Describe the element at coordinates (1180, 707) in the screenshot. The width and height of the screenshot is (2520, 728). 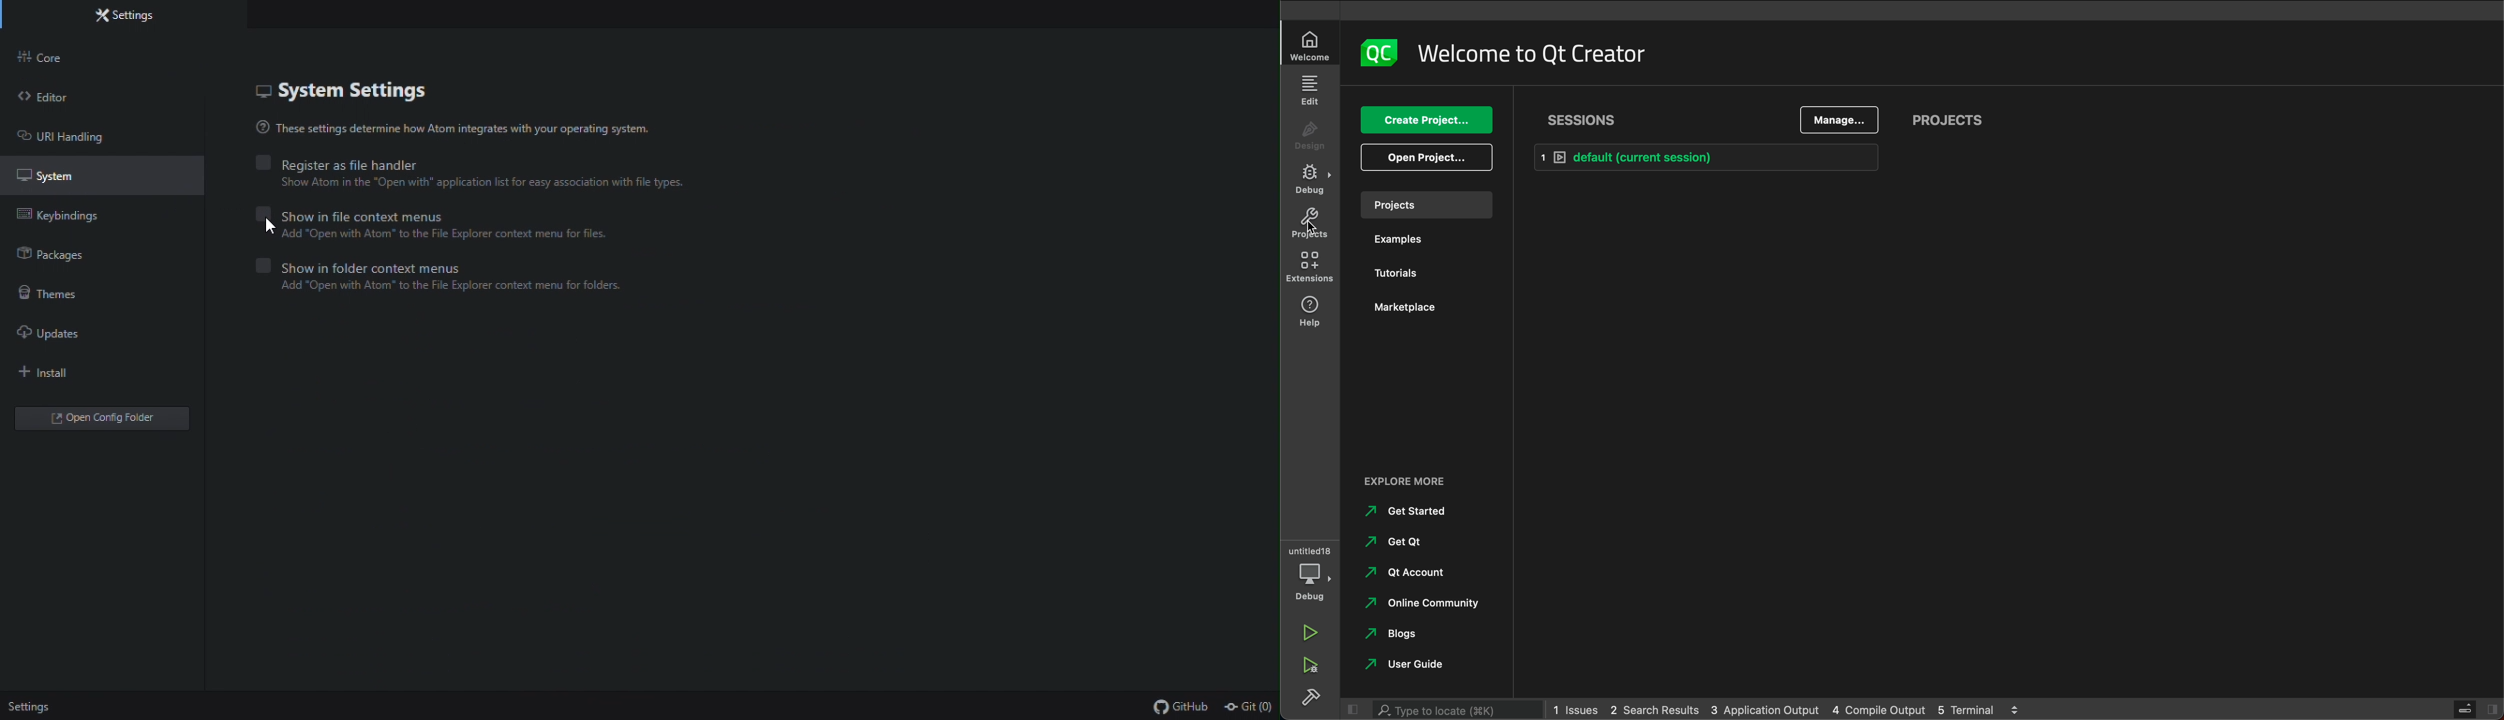
I see `github` at that location.